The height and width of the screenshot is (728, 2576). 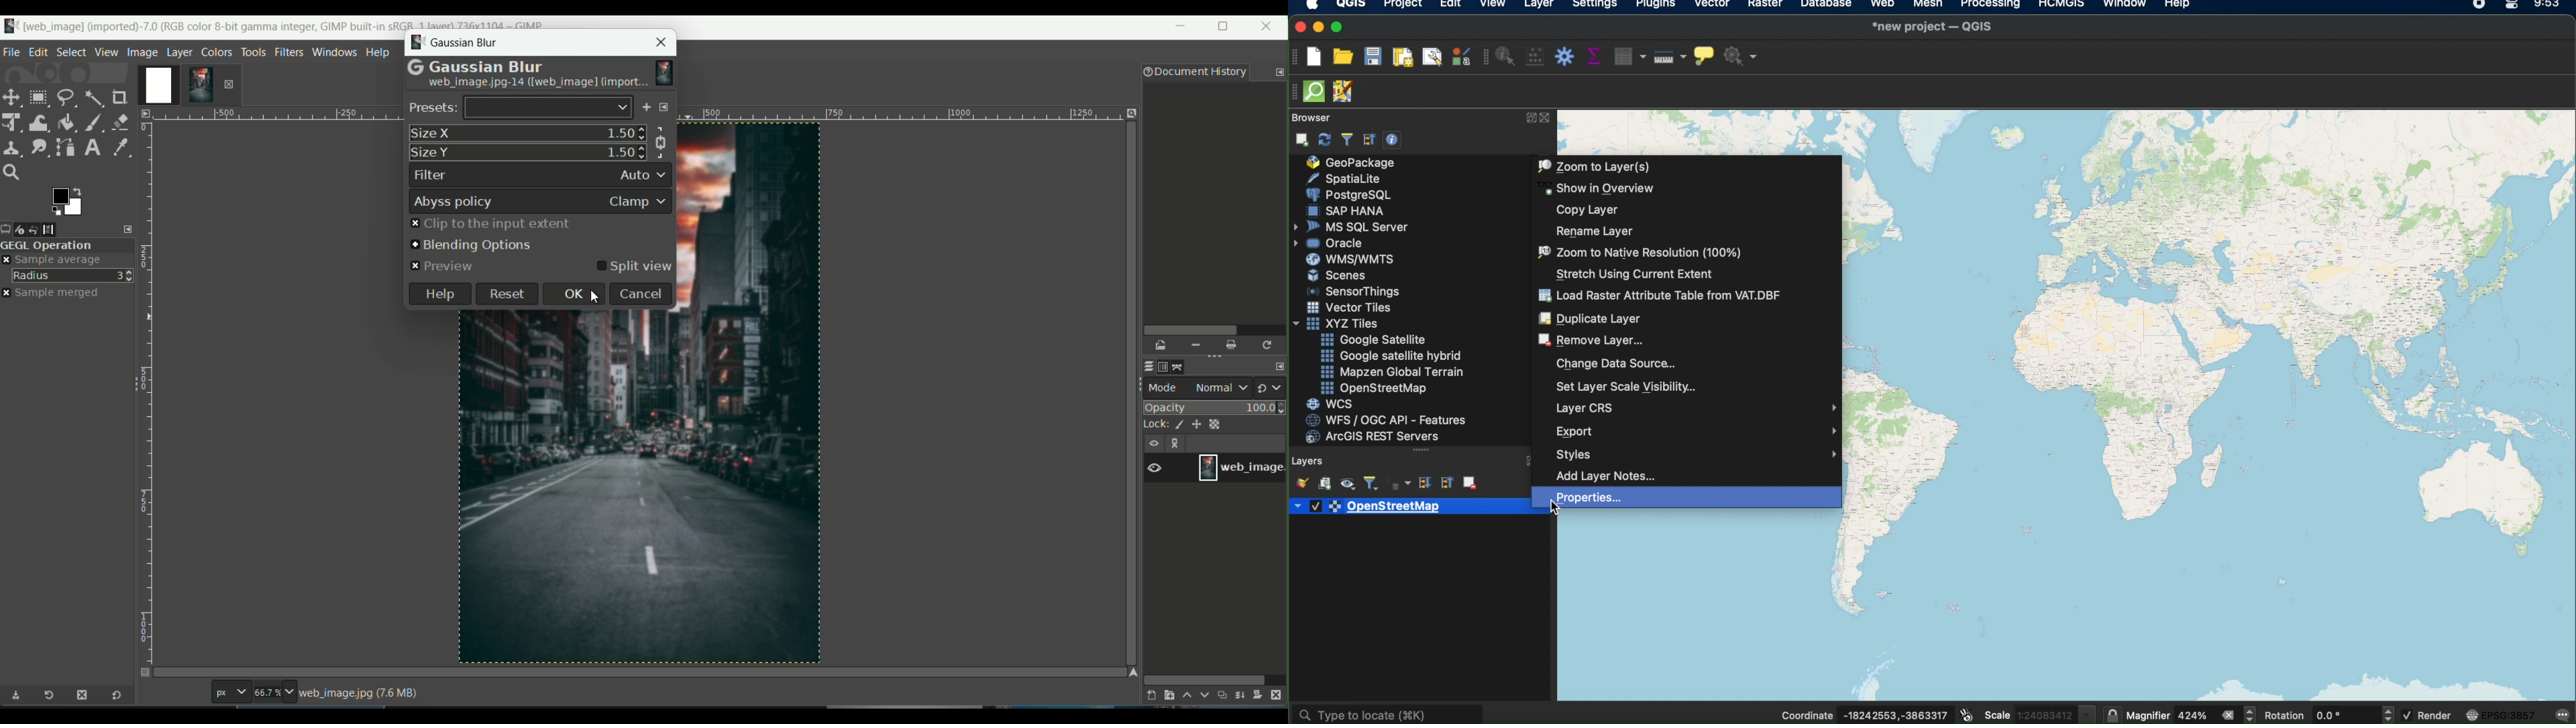 What do you see at coordinates (217, 51) in the screenshot?
I see `colors tab` at bounding box center [217, 51].